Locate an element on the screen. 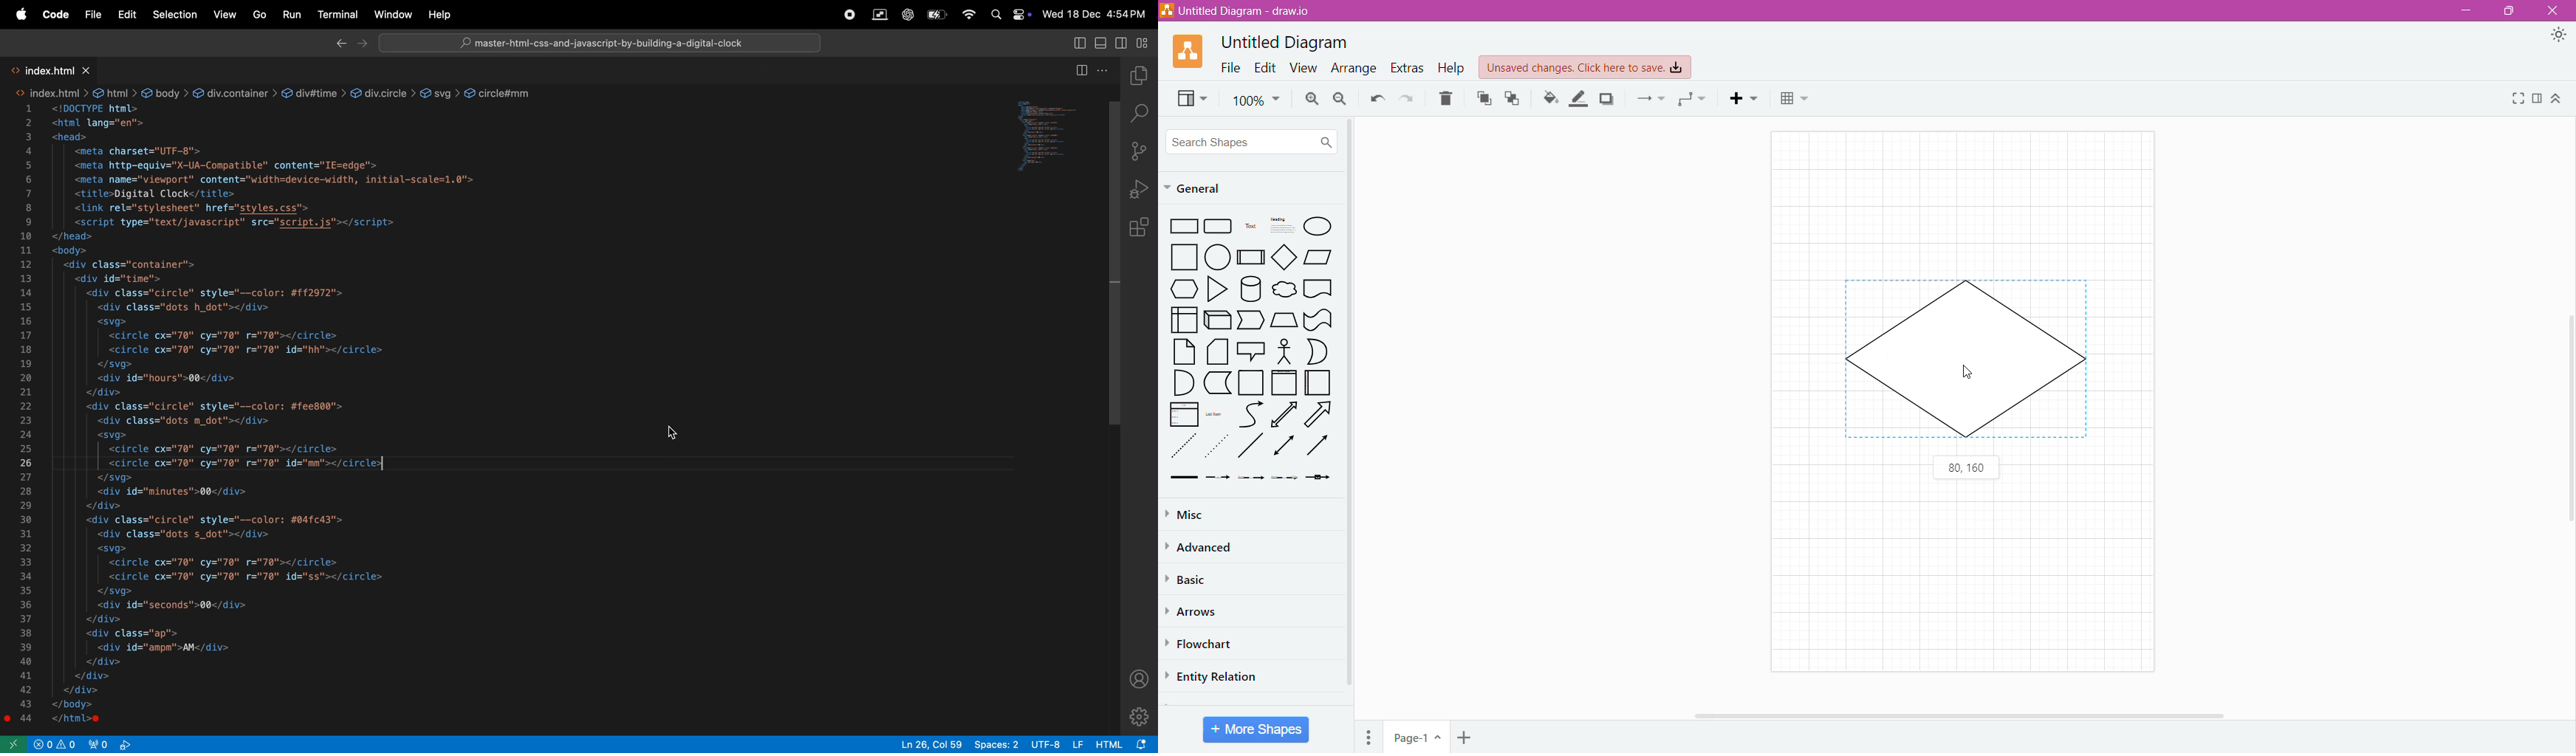 This screenshot has width=2576, height=756. Connection is located at coordinates (1651, 98).